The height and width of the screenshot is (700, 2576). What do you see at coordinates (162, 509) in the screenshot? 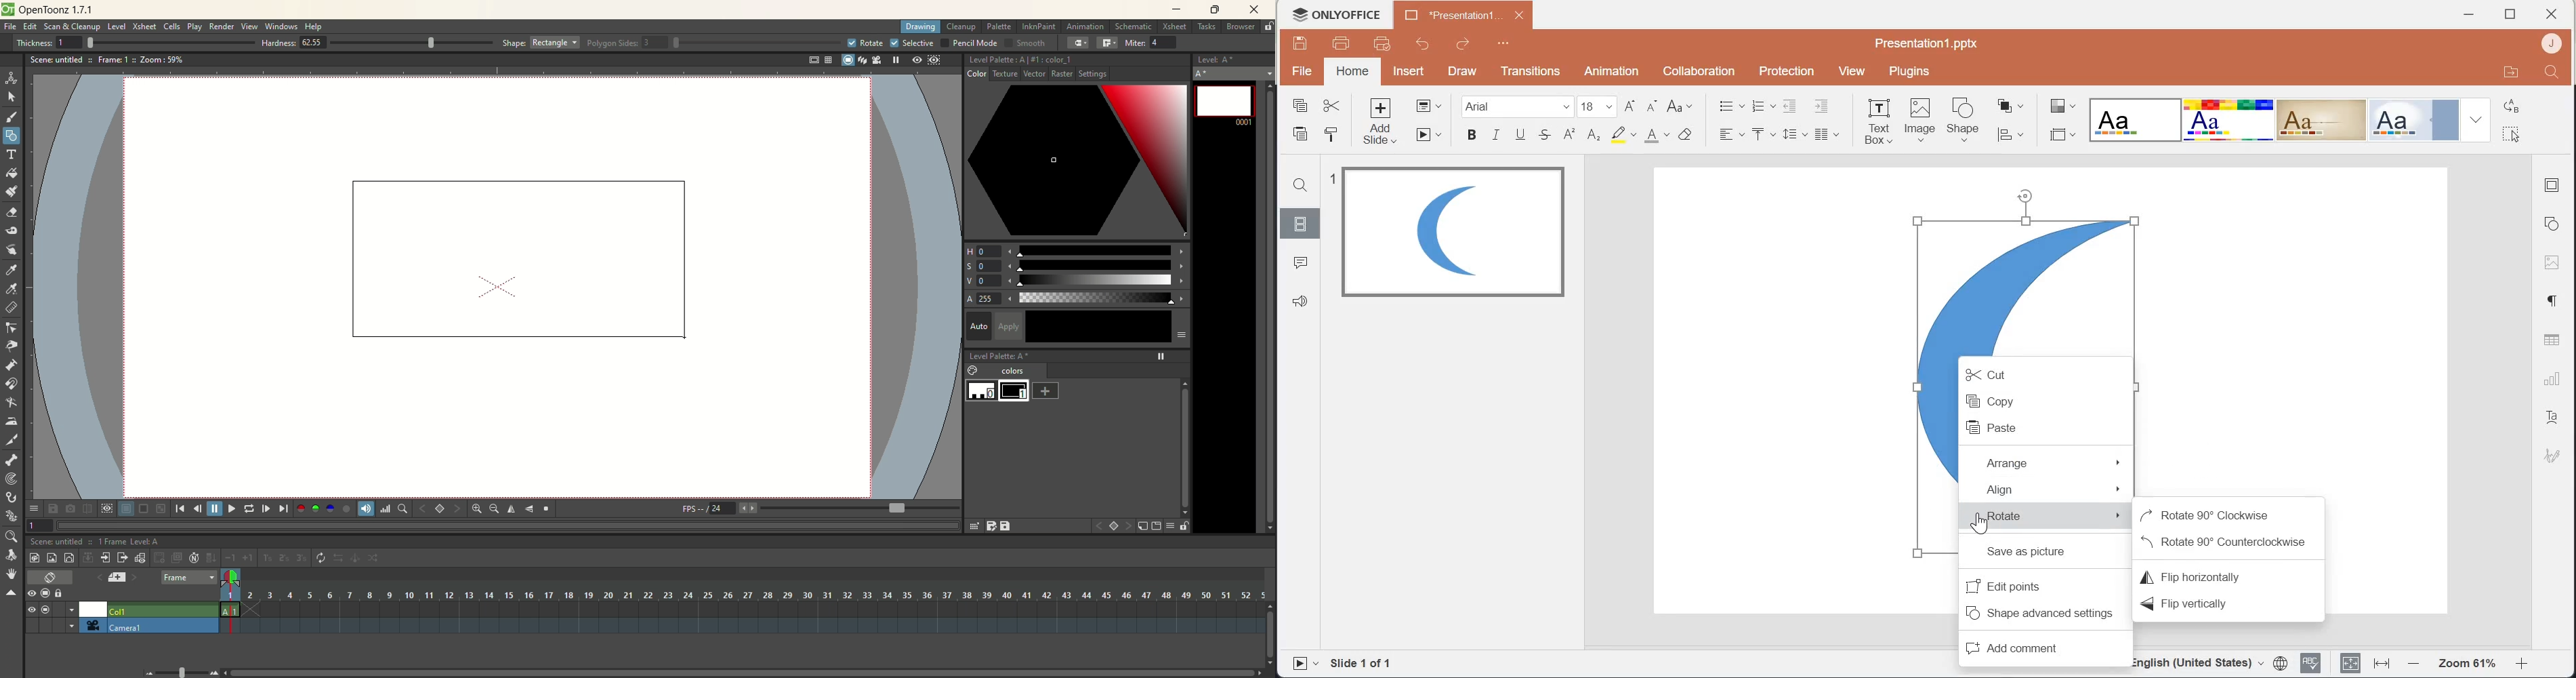
I see `checkered background` at bounding box center [162, 509].